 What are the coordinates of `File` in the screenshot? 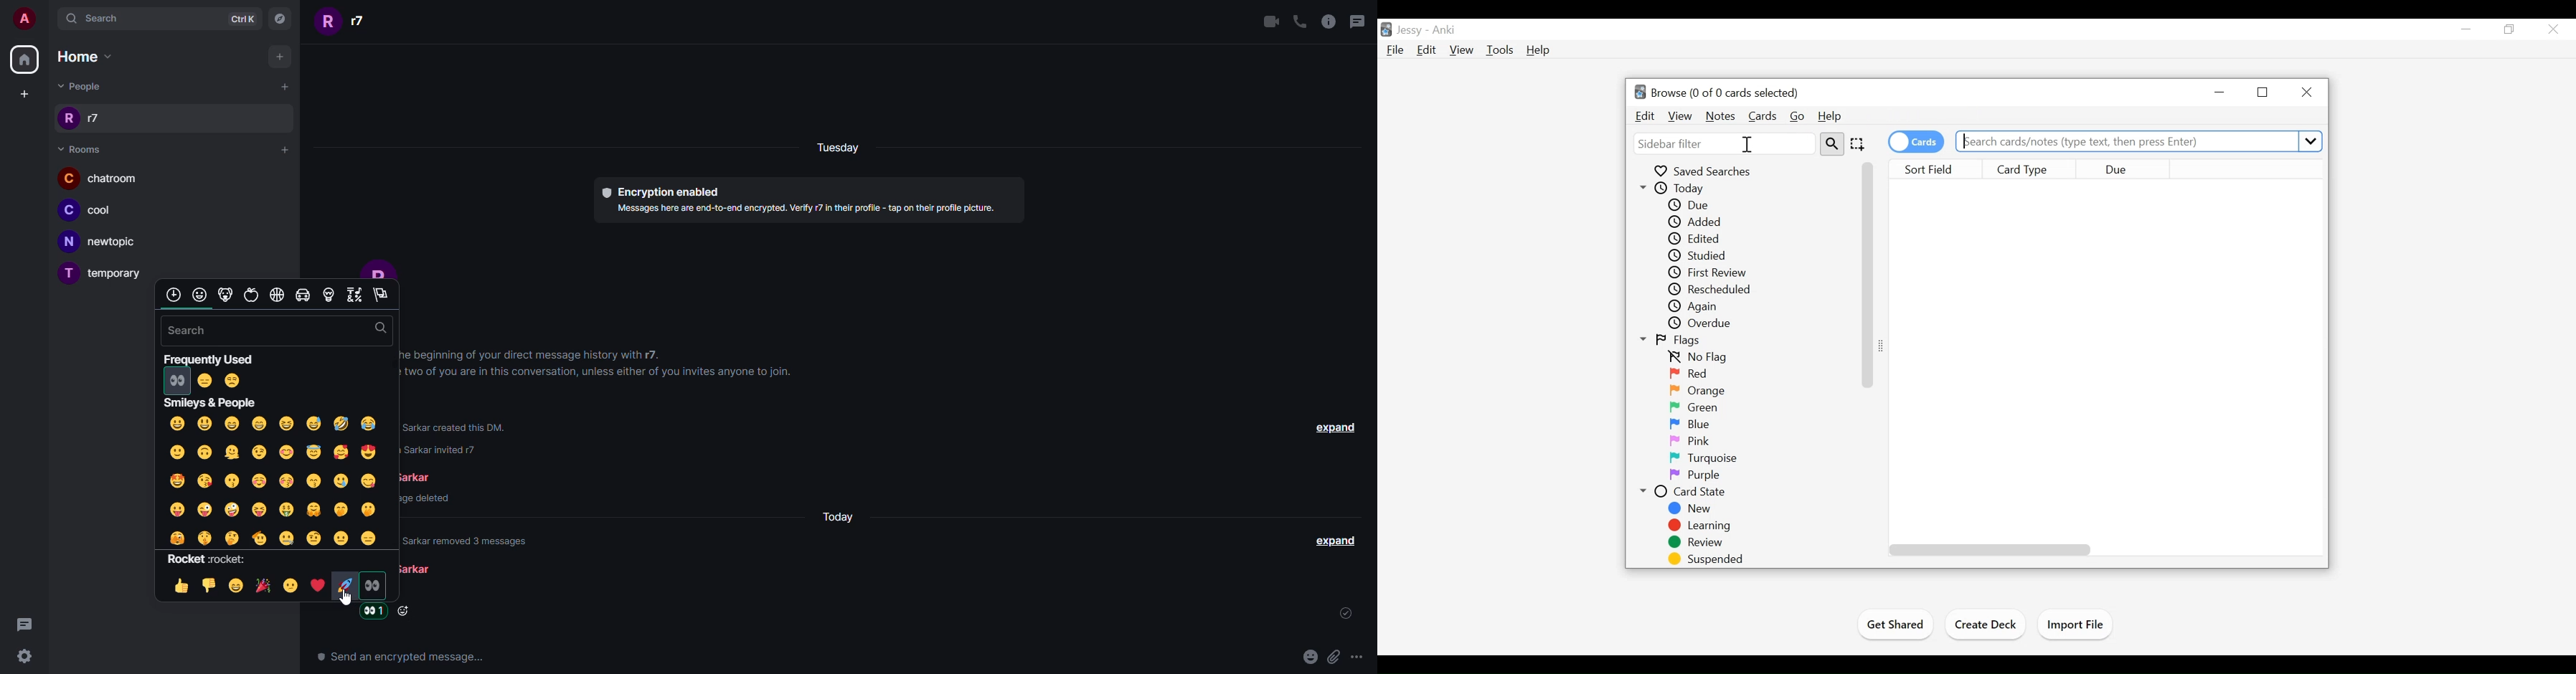 It's located at (1397, 51).